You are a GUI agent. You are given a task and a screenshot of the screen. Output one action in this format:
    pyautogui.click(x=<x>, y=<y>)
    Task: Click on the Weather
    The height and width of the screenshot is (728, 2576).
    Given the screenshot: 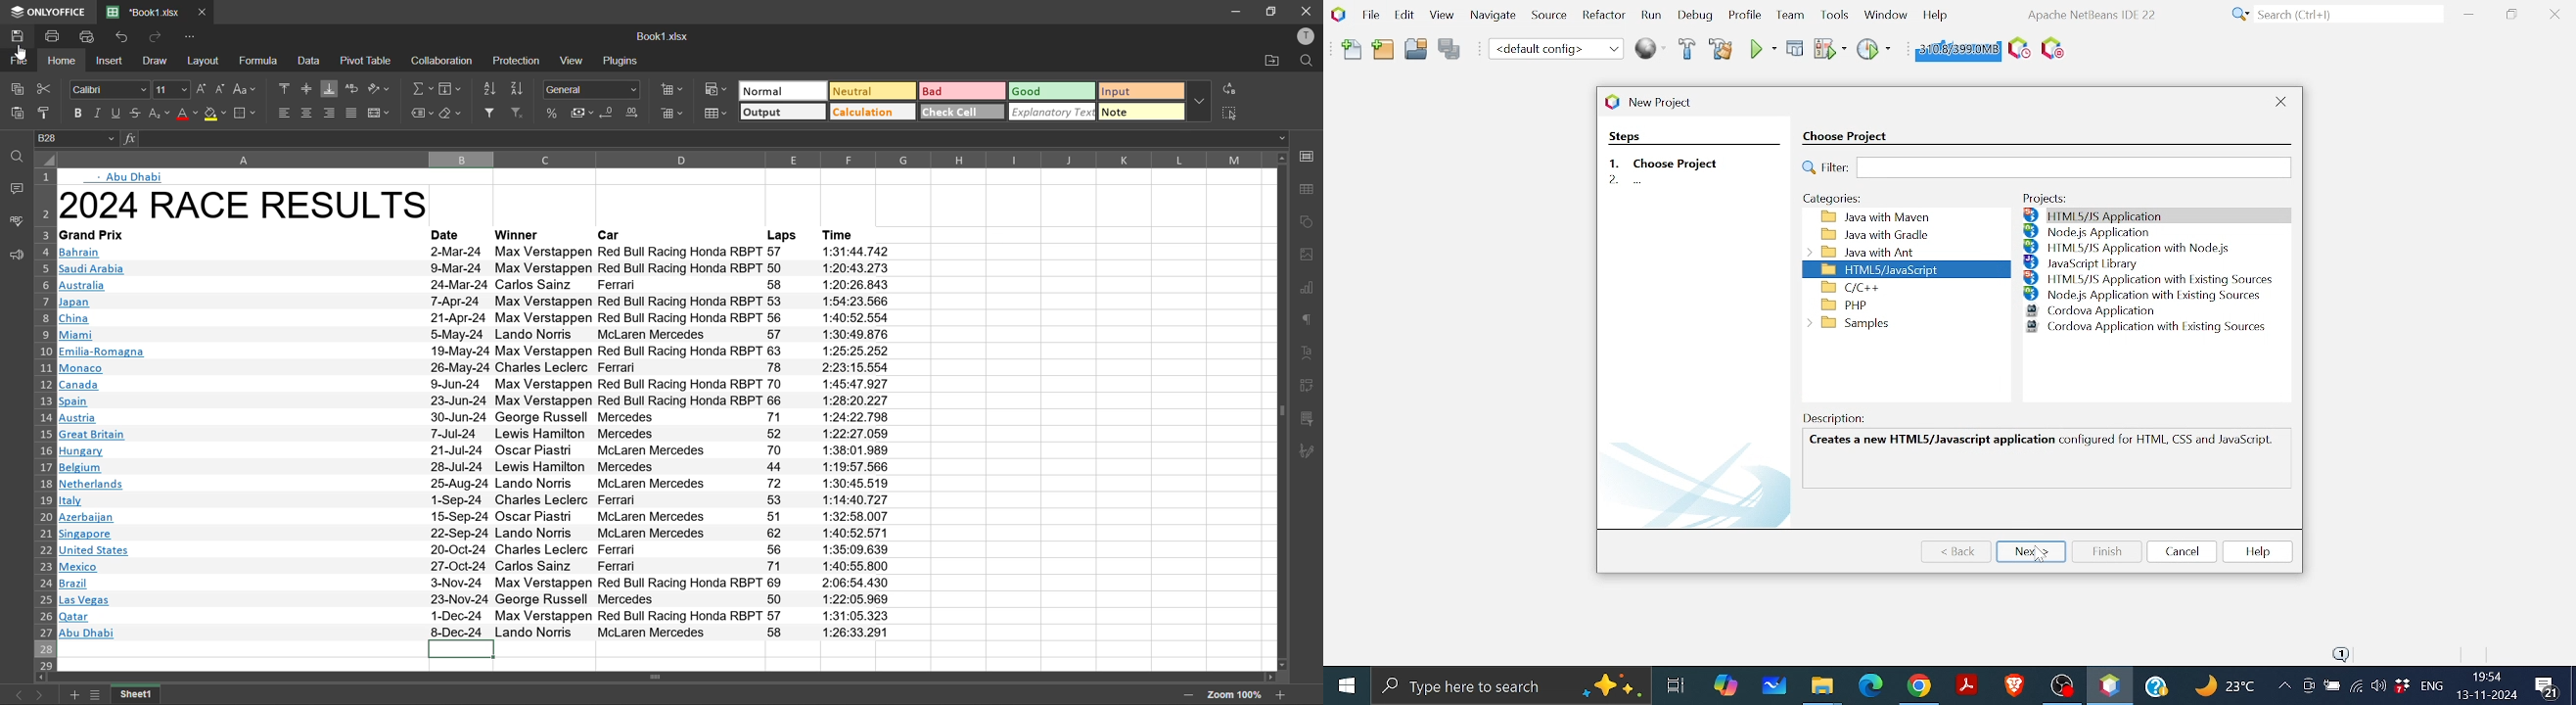 What is the action you would take?
    pyautogui.click(x=2228, y=688)
    